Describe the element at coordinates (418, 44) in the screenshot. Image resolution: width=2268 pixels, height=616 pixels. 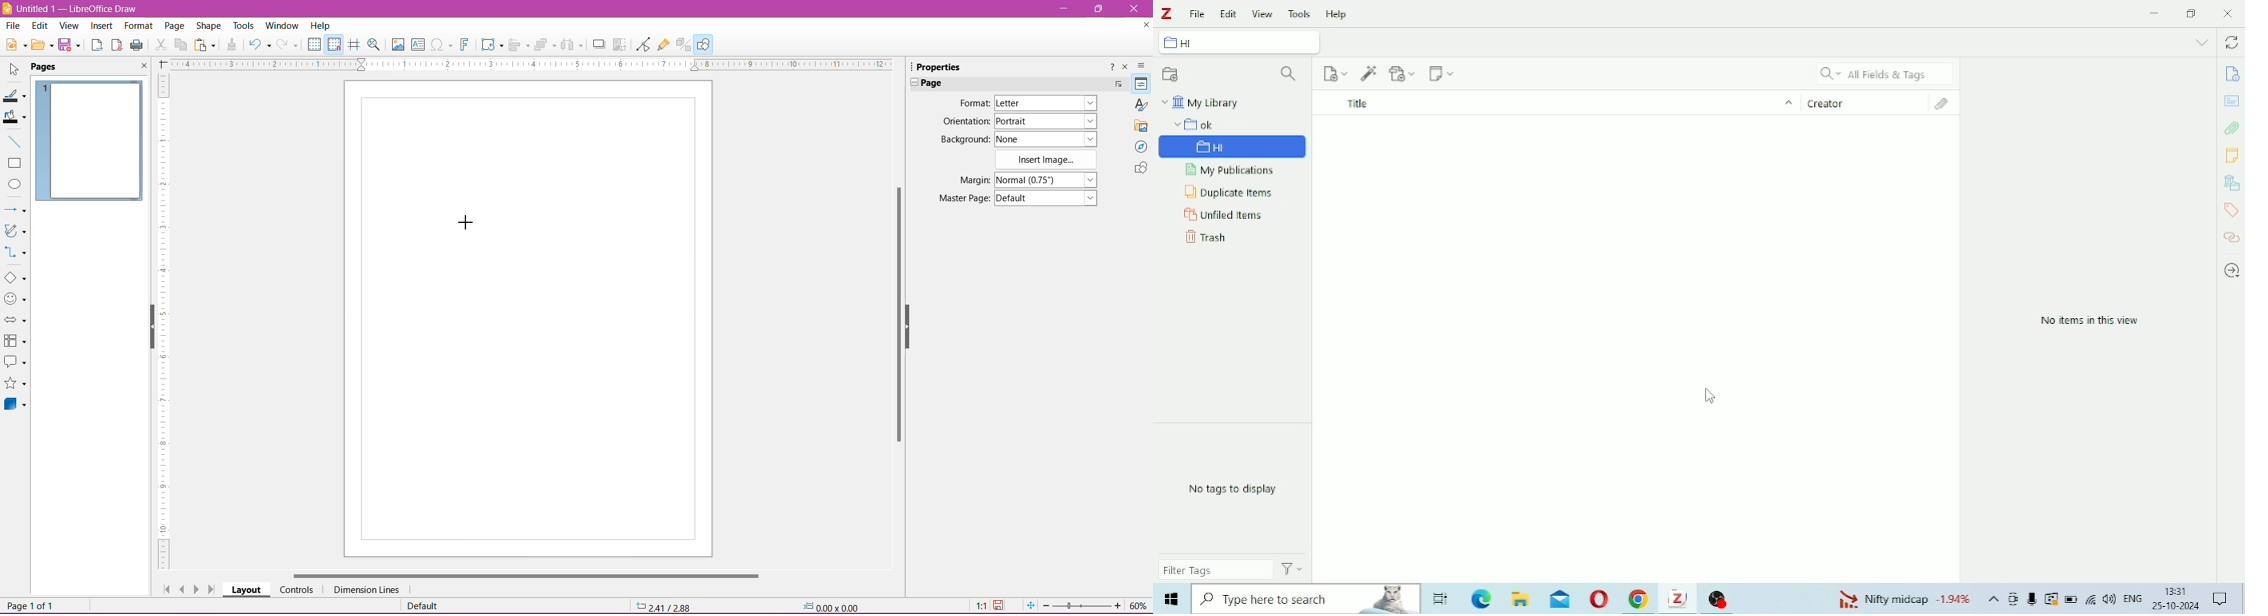
I see `Insert Text Box` at that location.